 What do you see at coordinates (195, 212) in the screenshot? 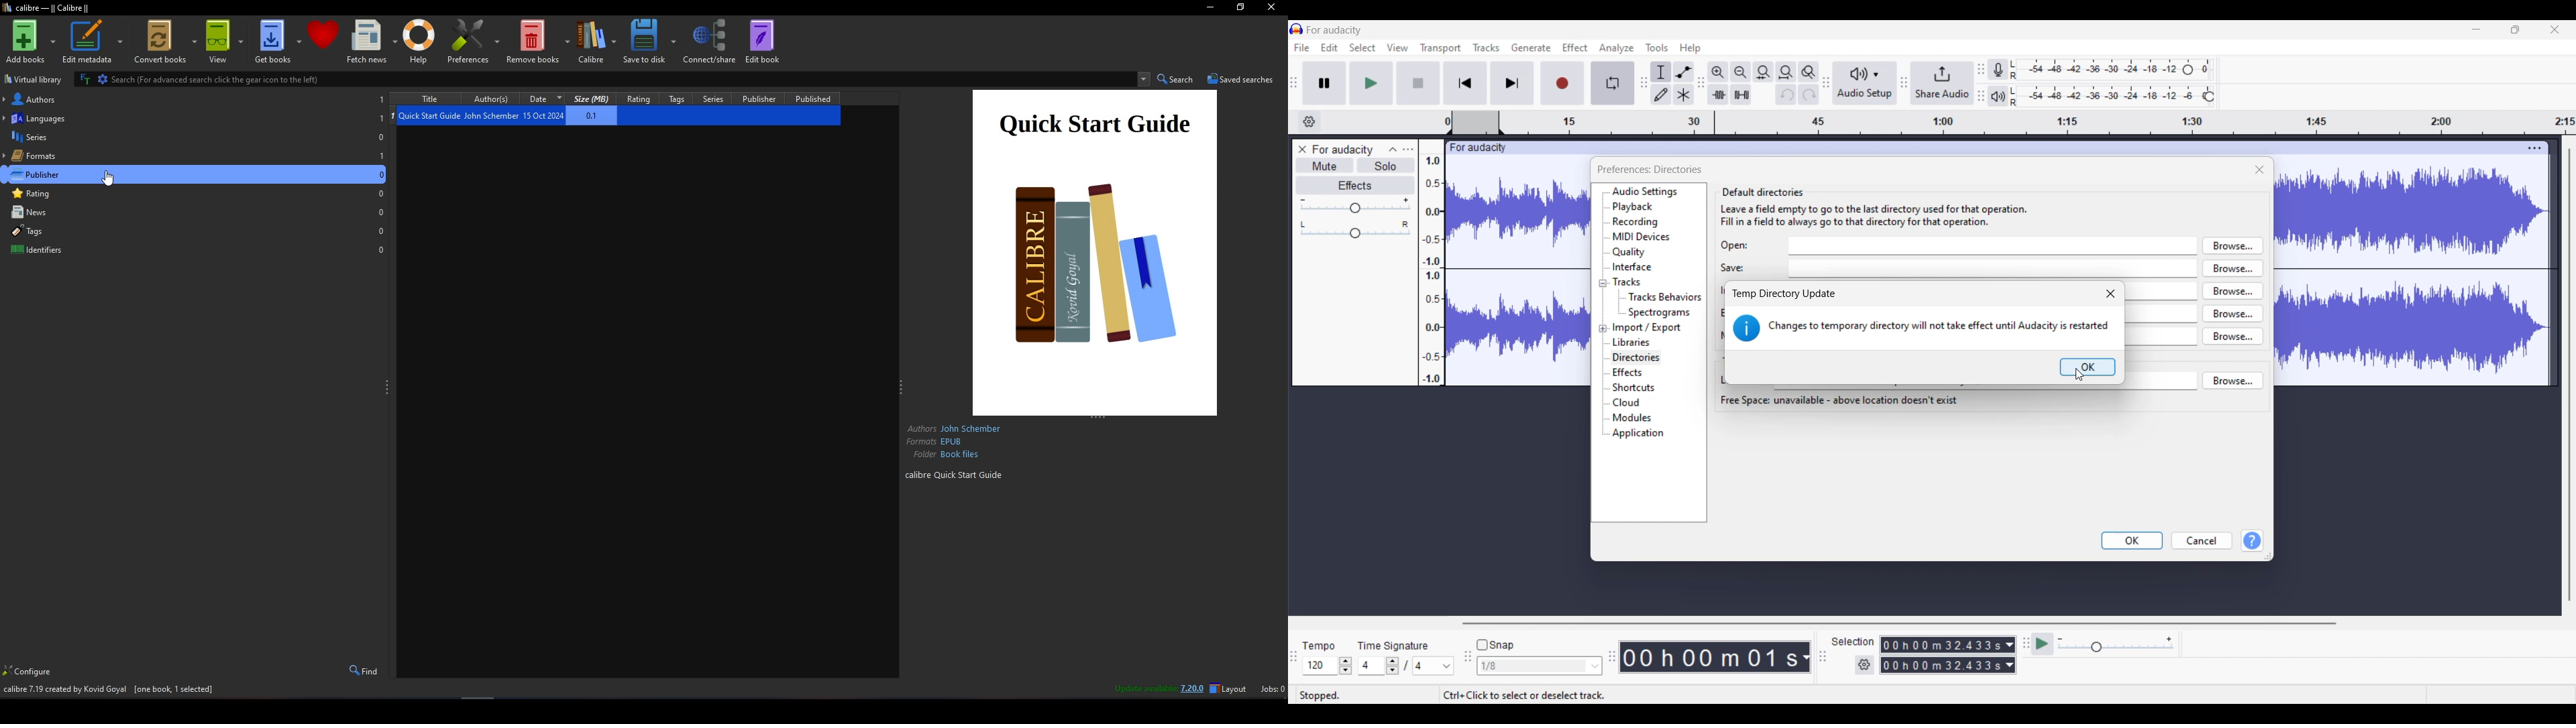
I see `News` at bounding box center [195, 212].